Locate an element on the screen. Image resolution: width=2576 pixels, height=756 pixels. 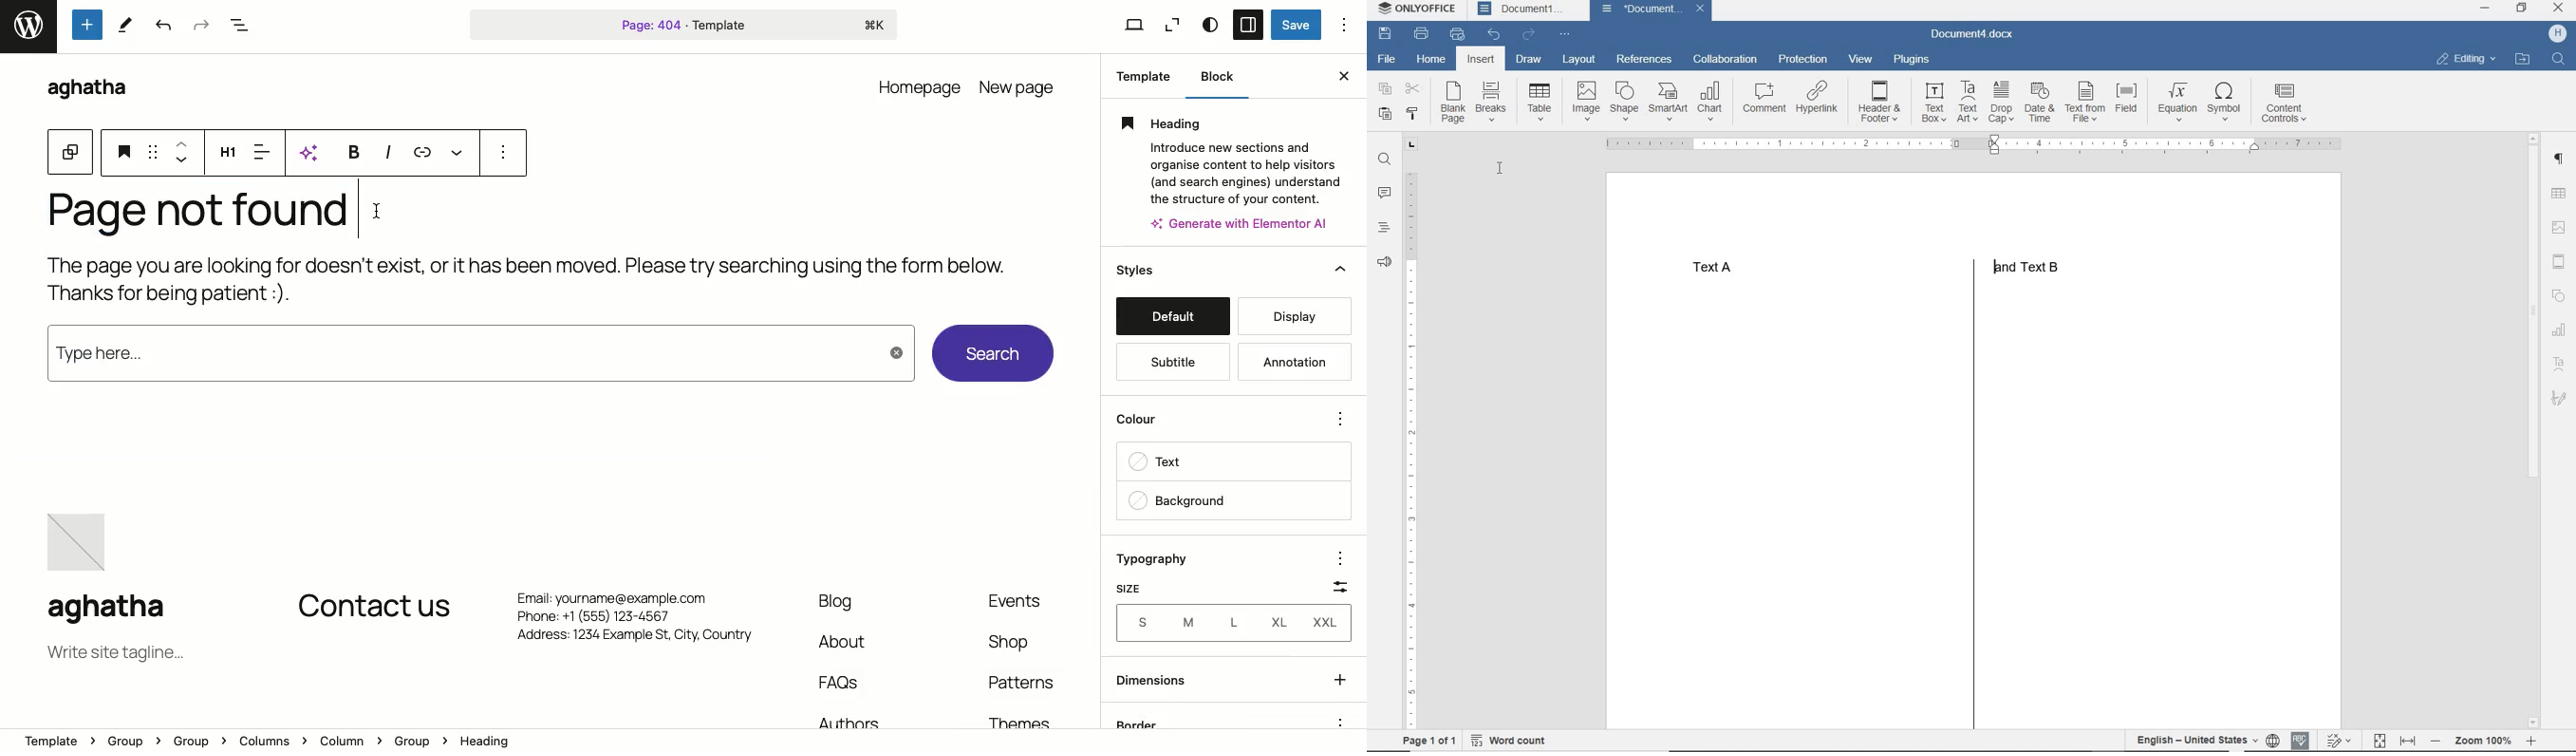
Heading is located at coordinates (228, 154).